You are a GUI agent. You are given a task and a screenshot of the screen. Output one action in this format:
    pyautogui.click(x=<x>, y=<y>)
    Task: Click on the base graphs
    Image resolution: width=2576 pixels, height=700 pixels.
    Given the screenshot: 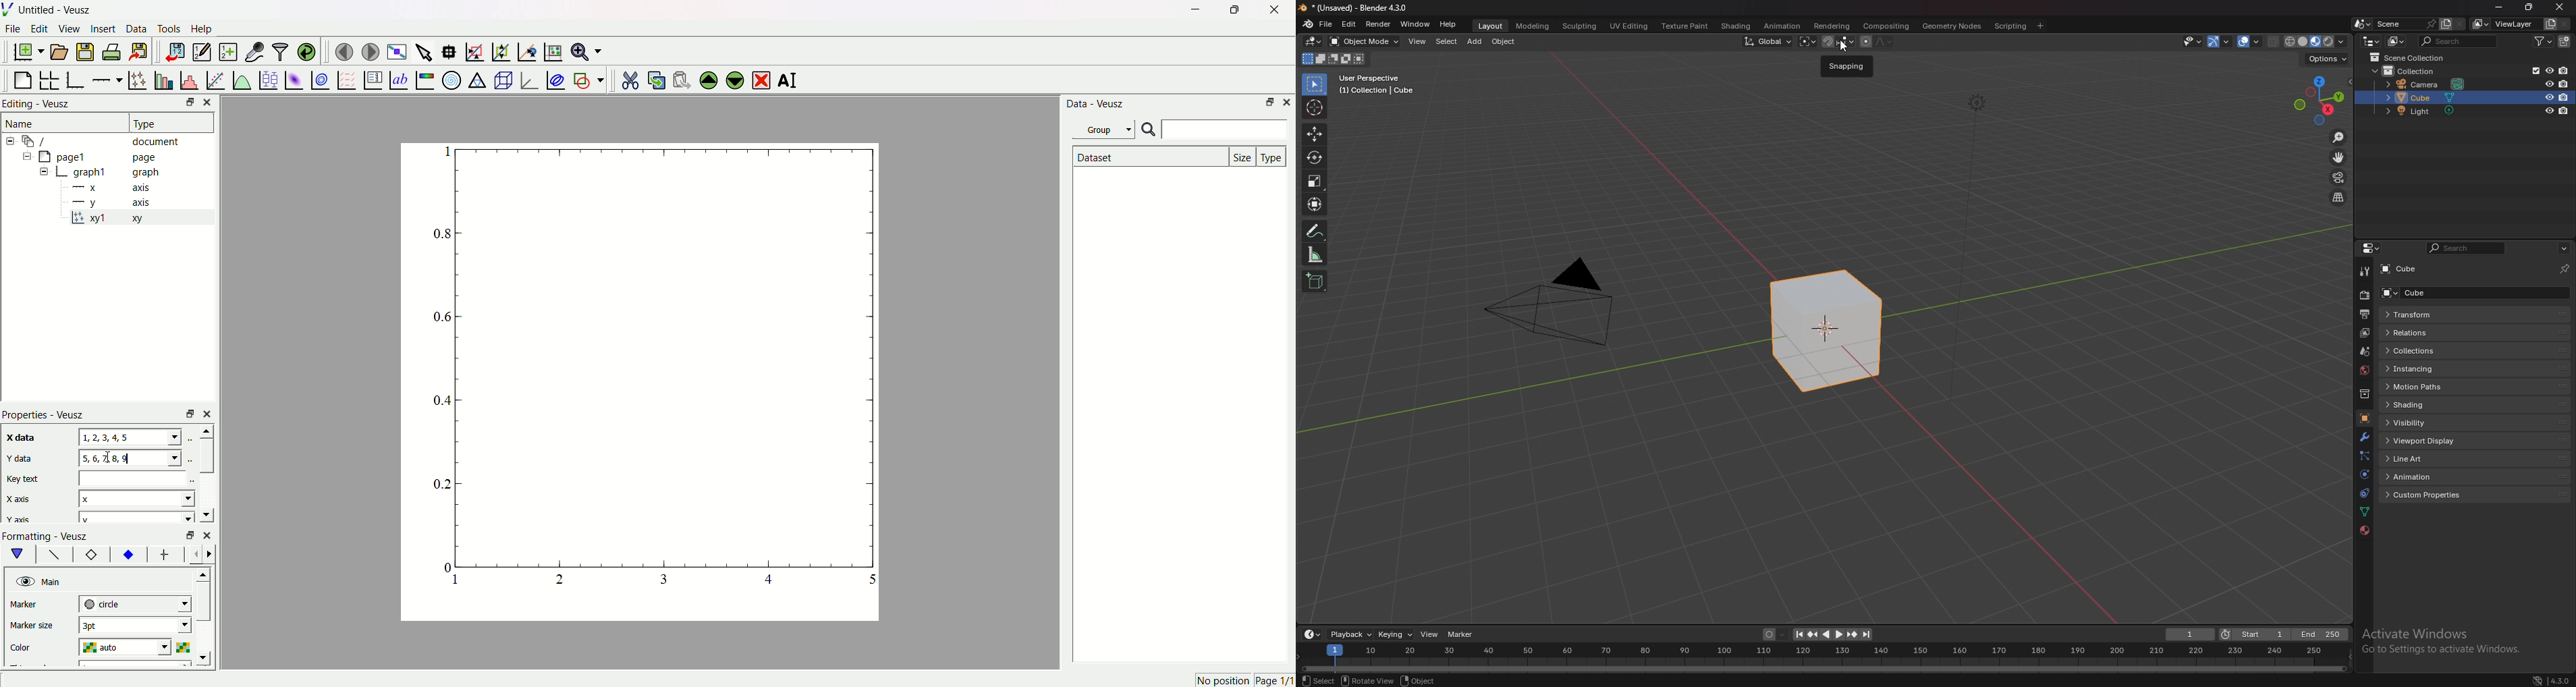 What is the action you would take?
    pyautogui.click(x=77, y=78)
    